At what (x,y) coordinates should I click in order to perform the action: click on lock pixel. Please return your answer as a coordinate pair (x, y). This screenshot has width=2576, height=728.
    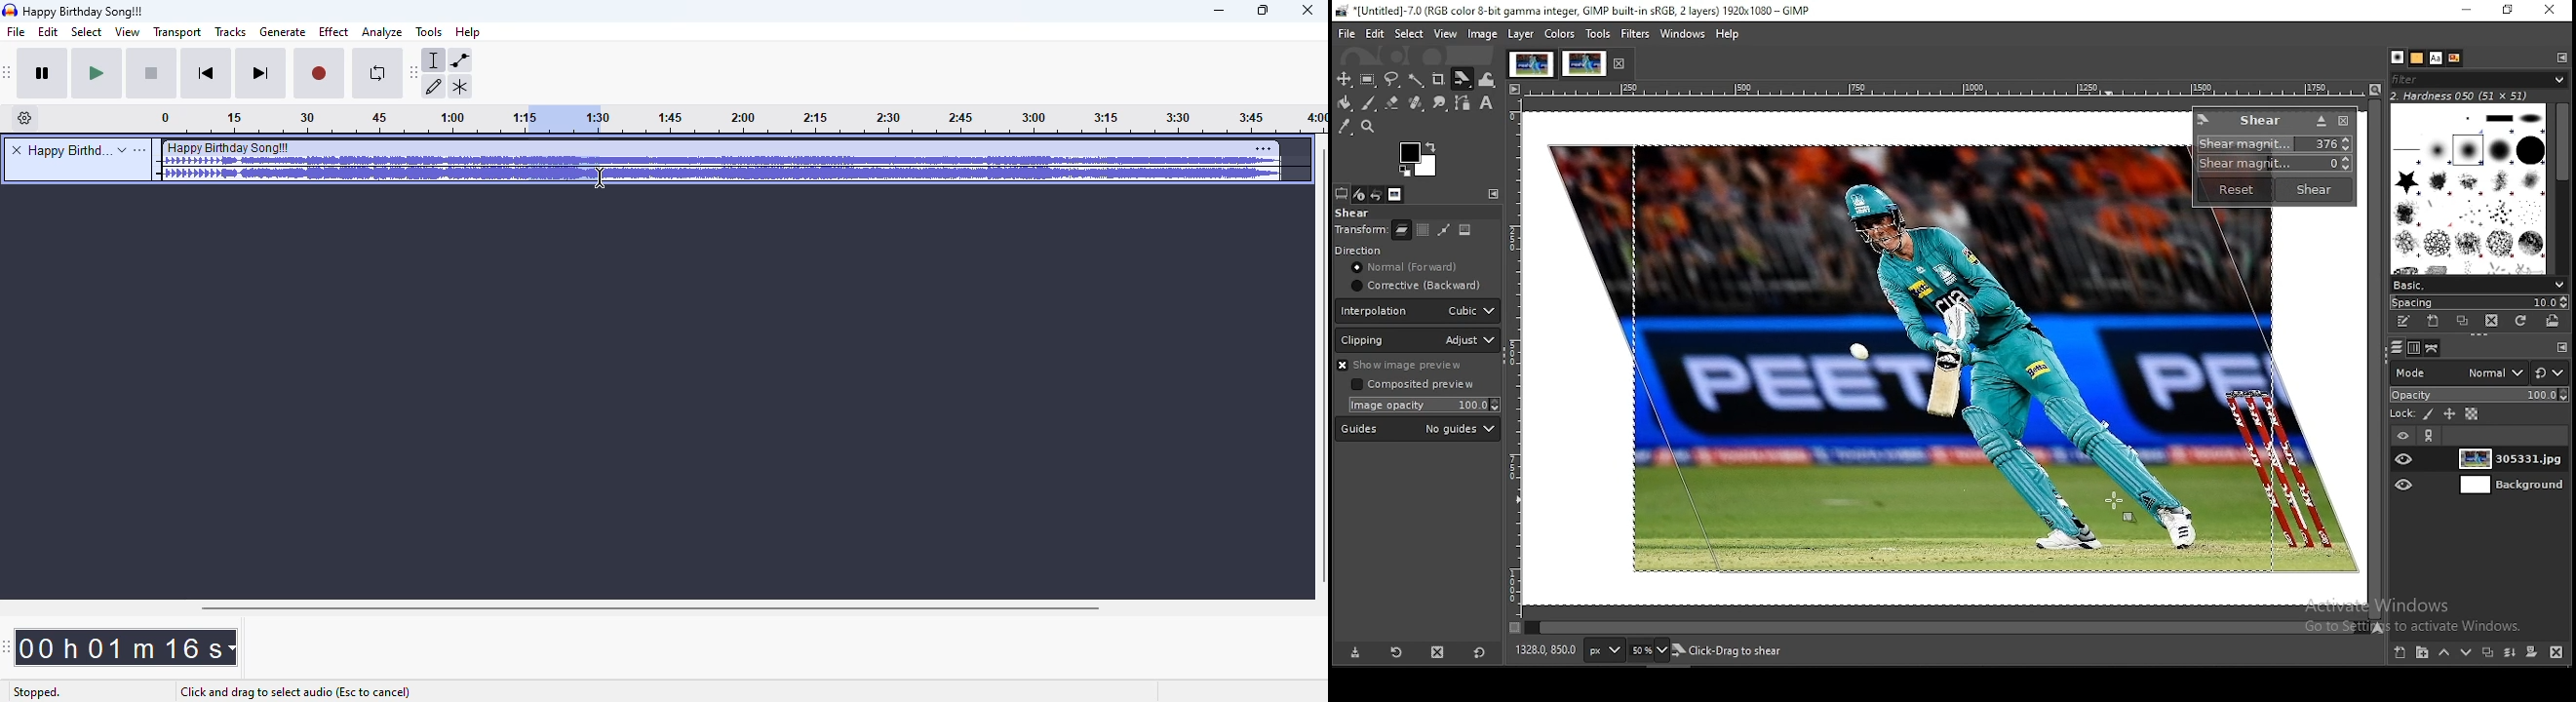
    Looking at the image, I should click on (2429, 416).